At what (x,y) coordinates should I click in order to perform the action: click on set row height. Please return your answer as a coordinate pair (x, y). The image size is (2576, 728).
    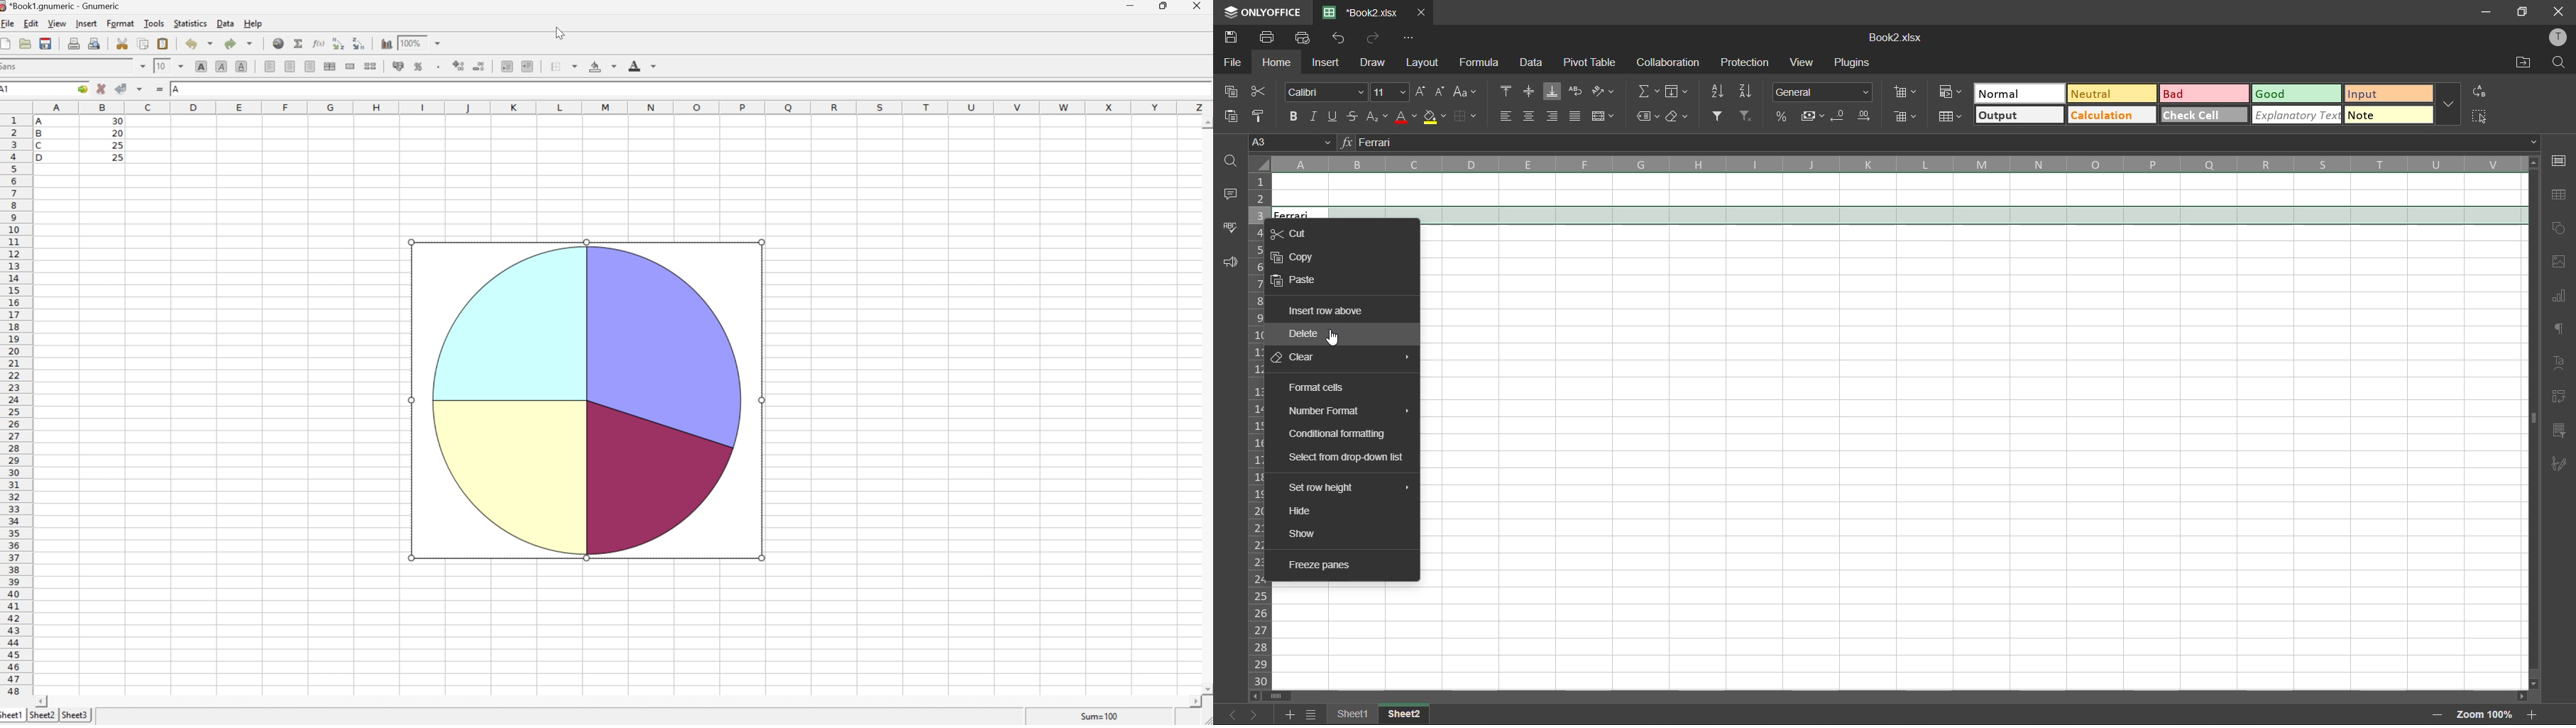
    Looking at the image, I should click on (1319, 488).